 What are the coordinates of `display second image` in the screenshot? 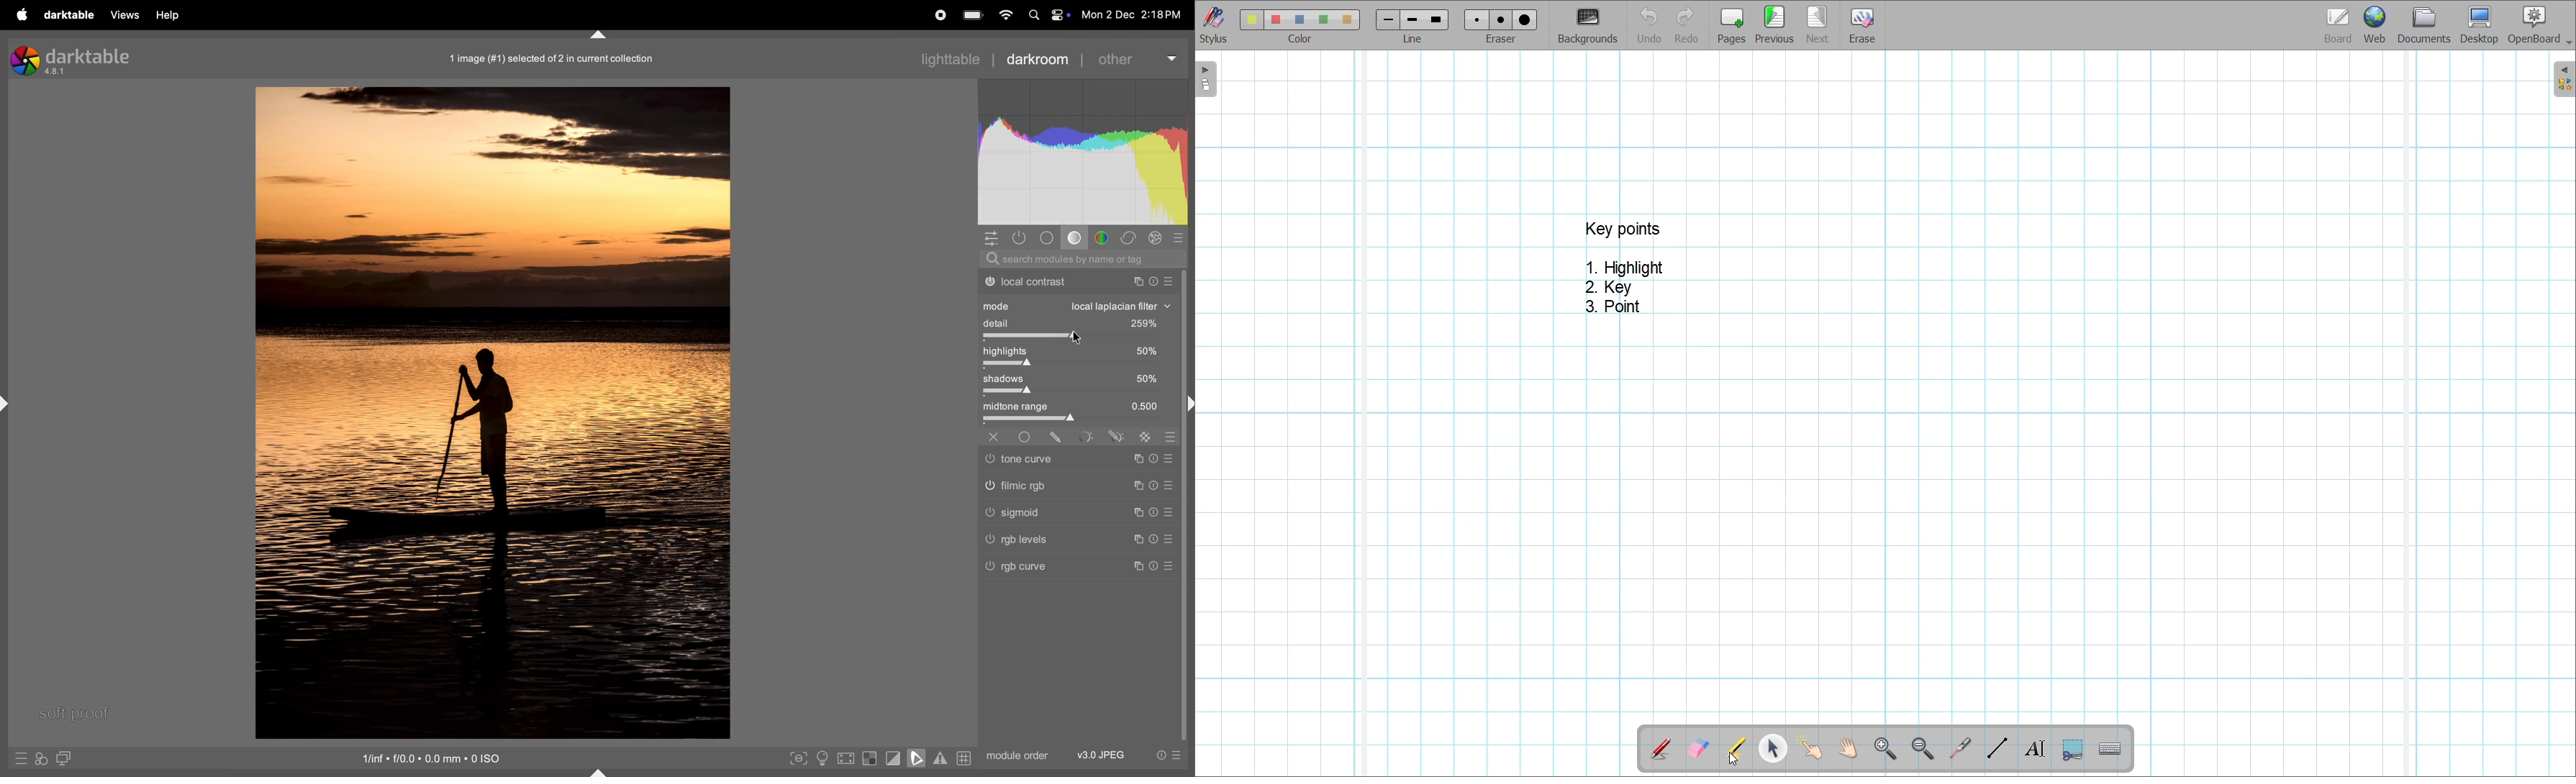 It's located at (65, 757).